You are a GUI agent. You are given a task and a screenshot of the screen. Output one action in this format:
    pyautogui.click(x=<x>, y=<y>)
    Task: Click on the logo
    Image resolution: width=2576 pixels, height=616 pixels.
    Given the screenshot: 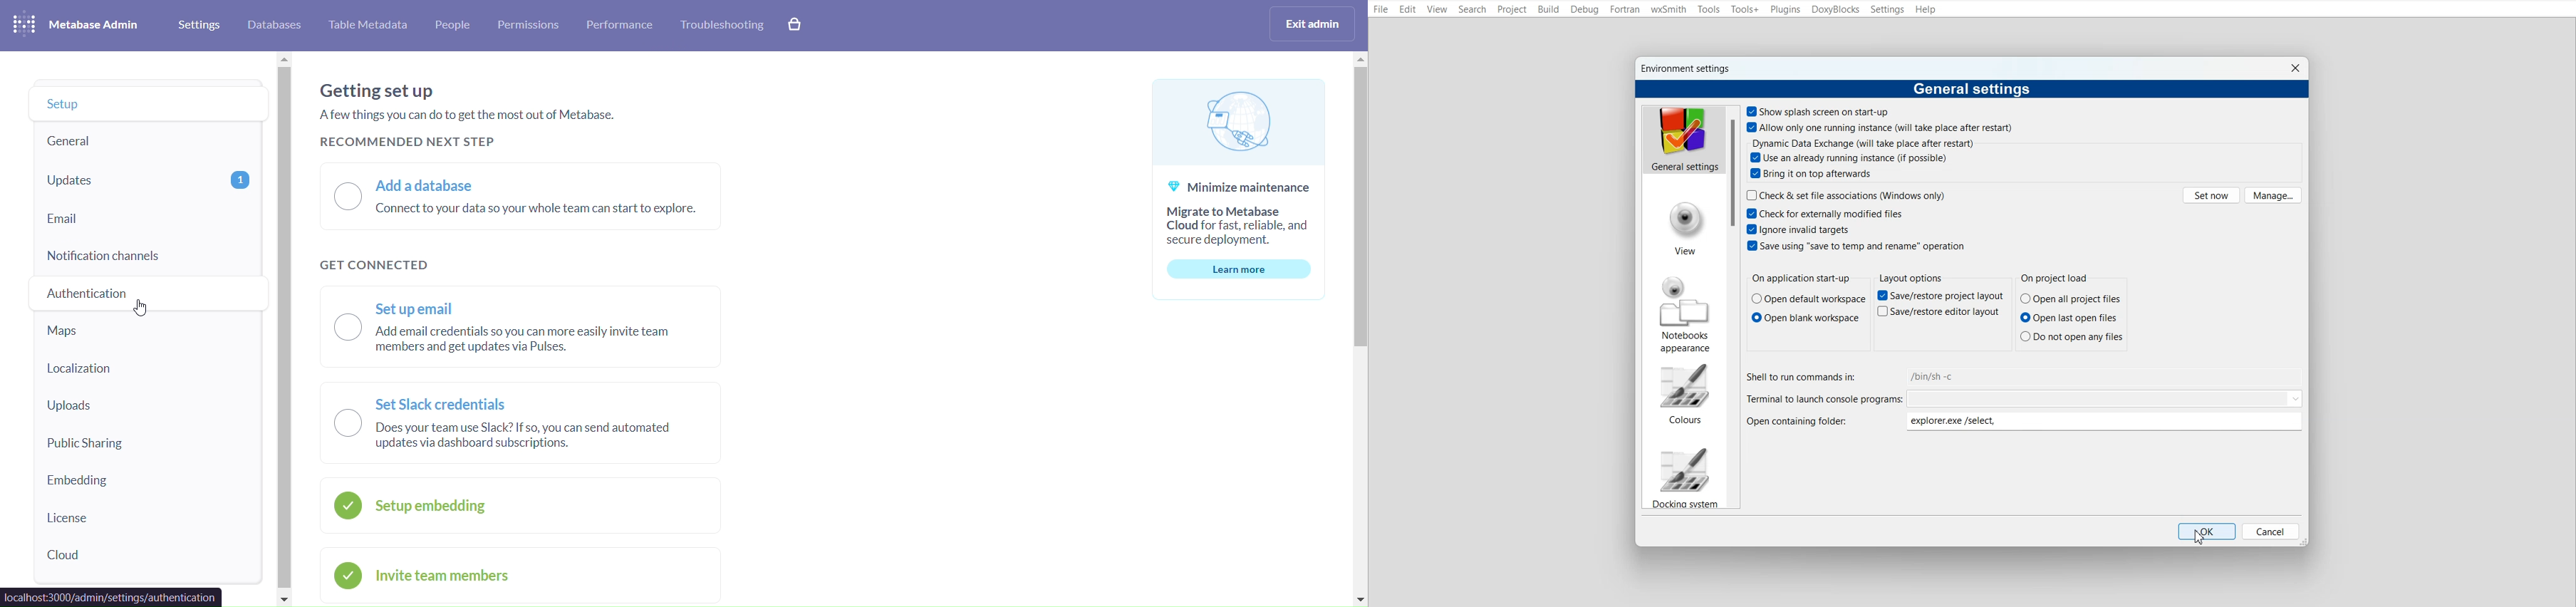 What is the action you would take?
    pyautogui.click(x=26, y=24)
    